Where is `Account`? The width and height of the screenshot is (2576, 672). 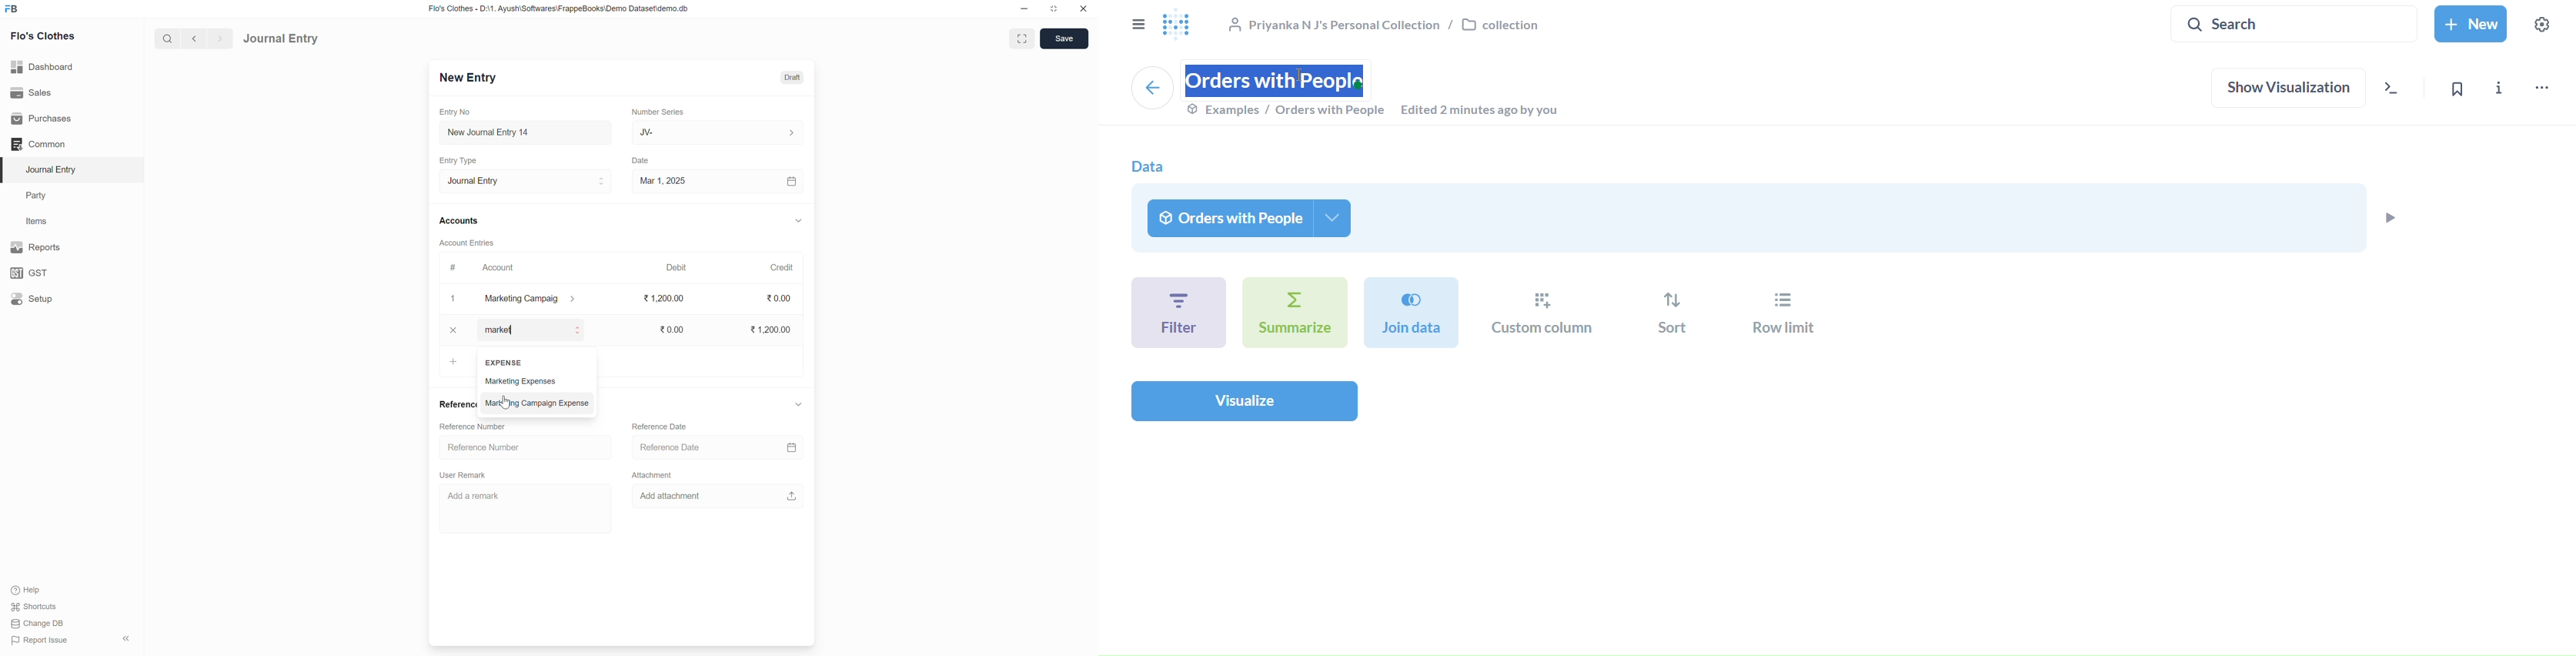 Account is located at coordinates (501, 330).